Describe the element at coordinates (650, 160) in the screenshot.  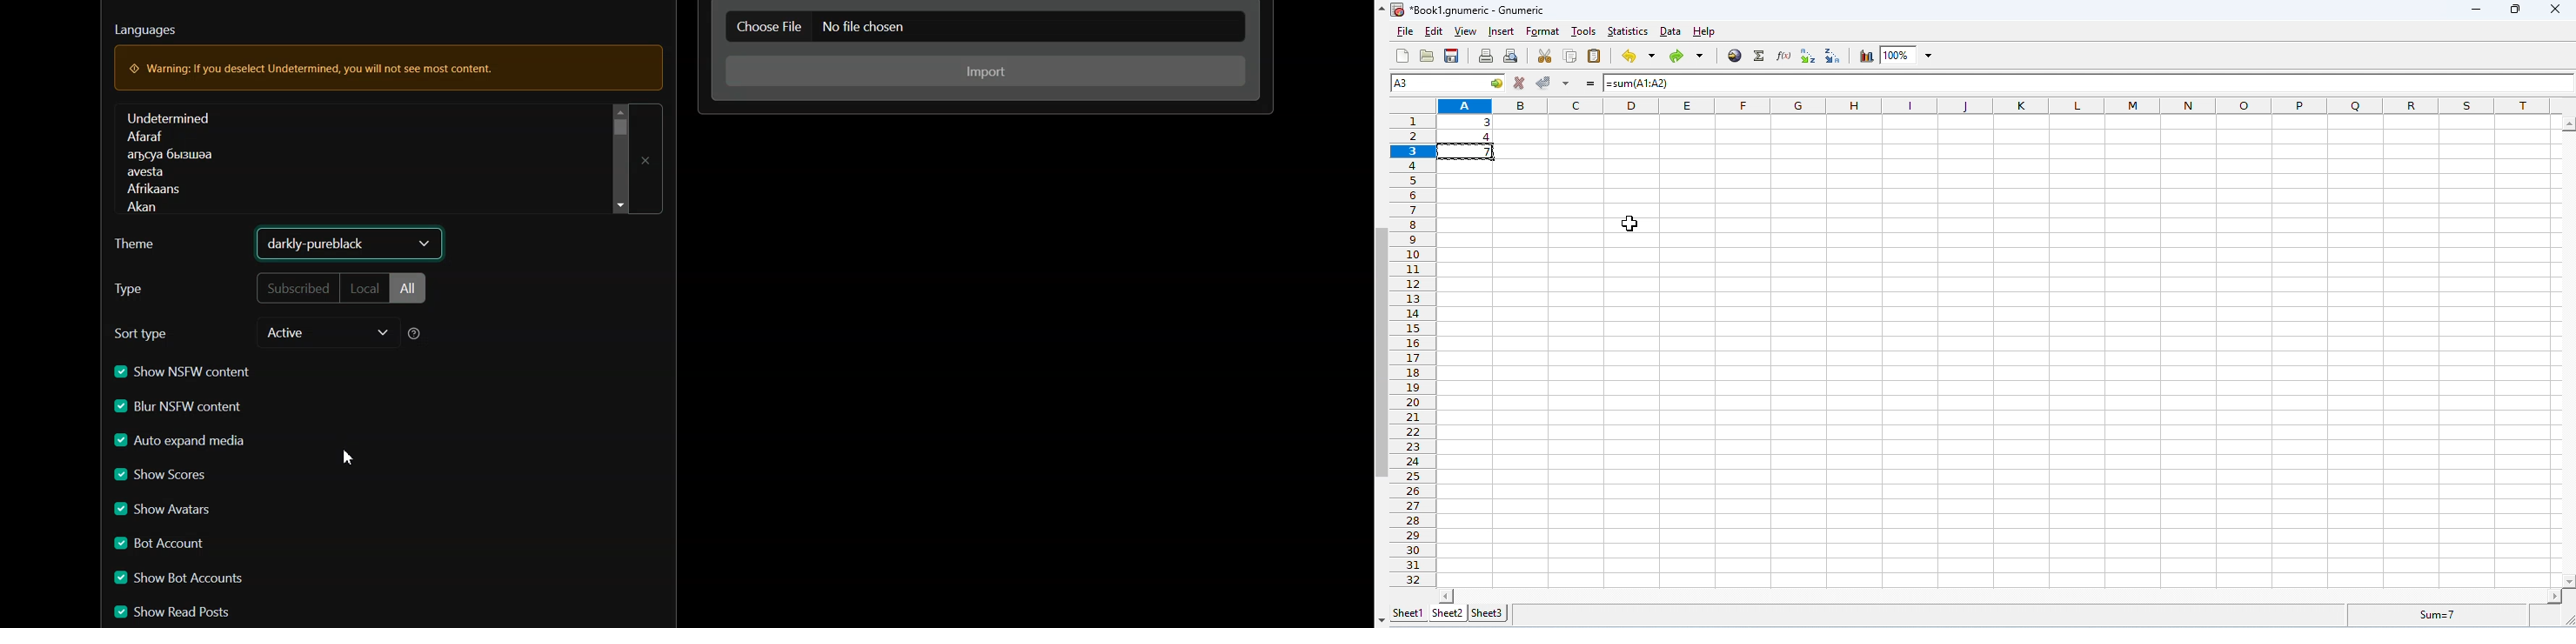
I see `Close` at that location.